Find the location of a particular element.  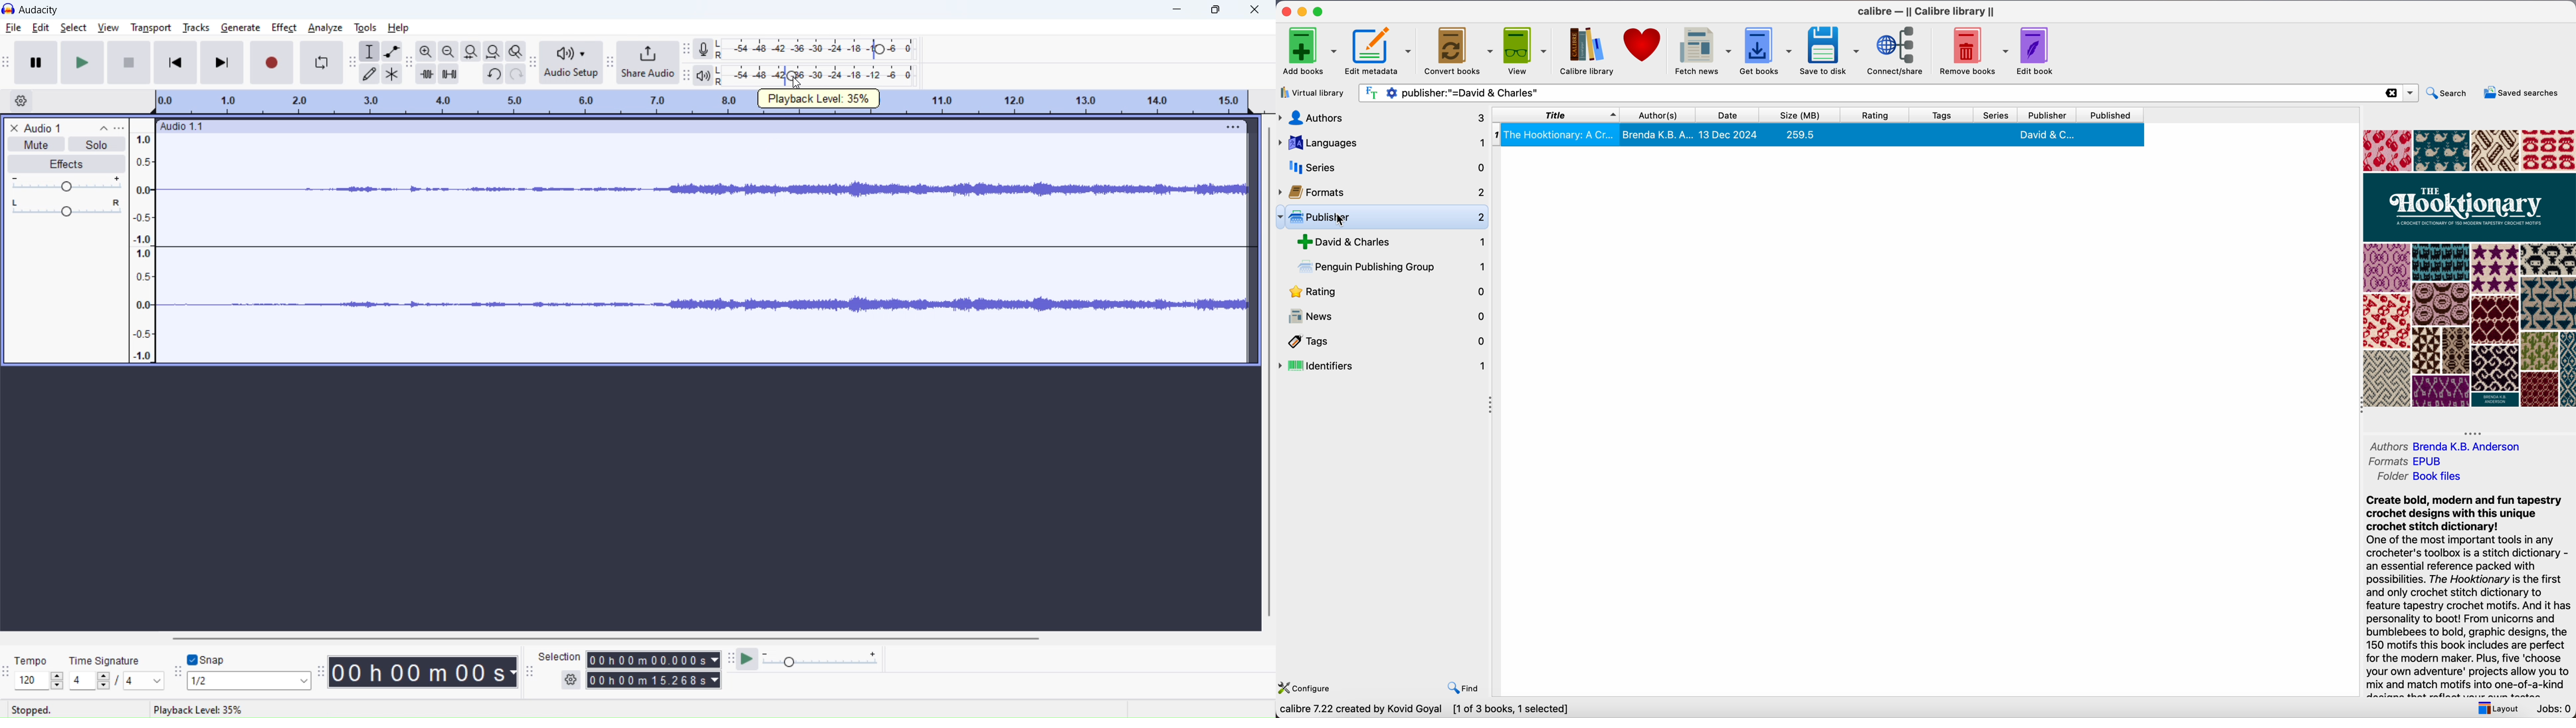

zoom out is located at coordinates (448, 51).